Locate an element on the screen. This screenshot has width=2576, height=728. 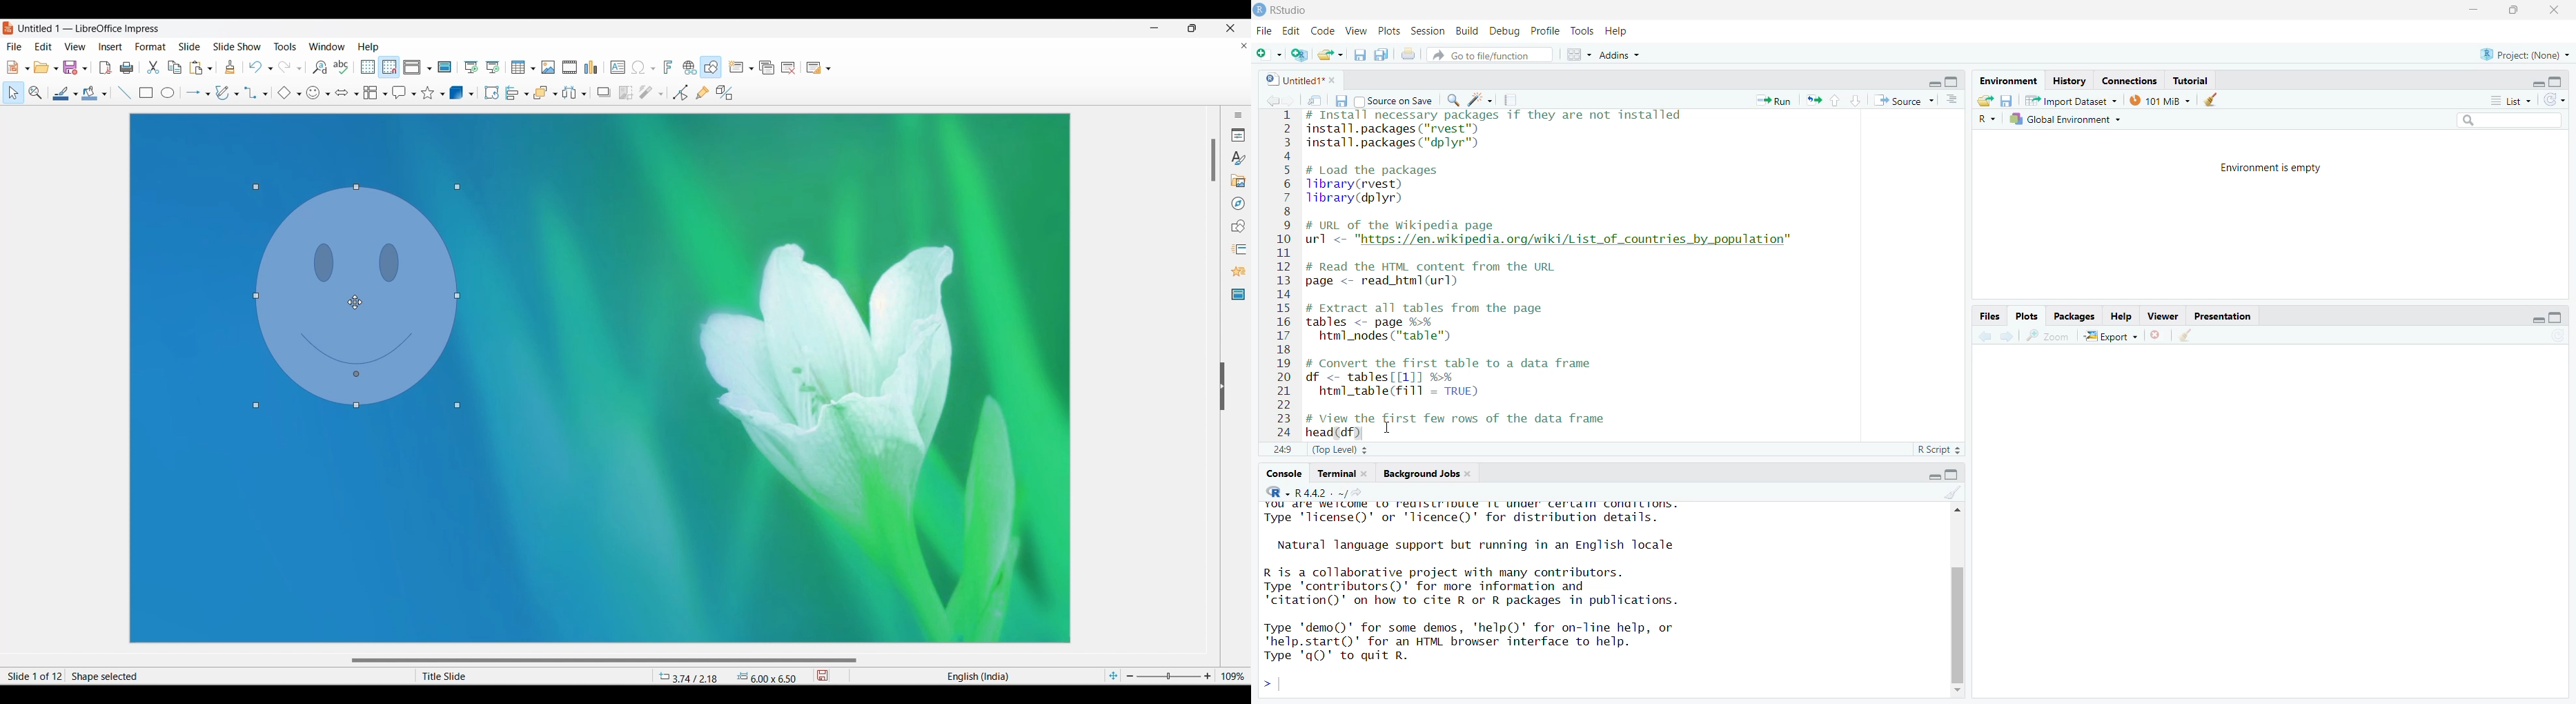
options is located at coordinates (1951, 99).